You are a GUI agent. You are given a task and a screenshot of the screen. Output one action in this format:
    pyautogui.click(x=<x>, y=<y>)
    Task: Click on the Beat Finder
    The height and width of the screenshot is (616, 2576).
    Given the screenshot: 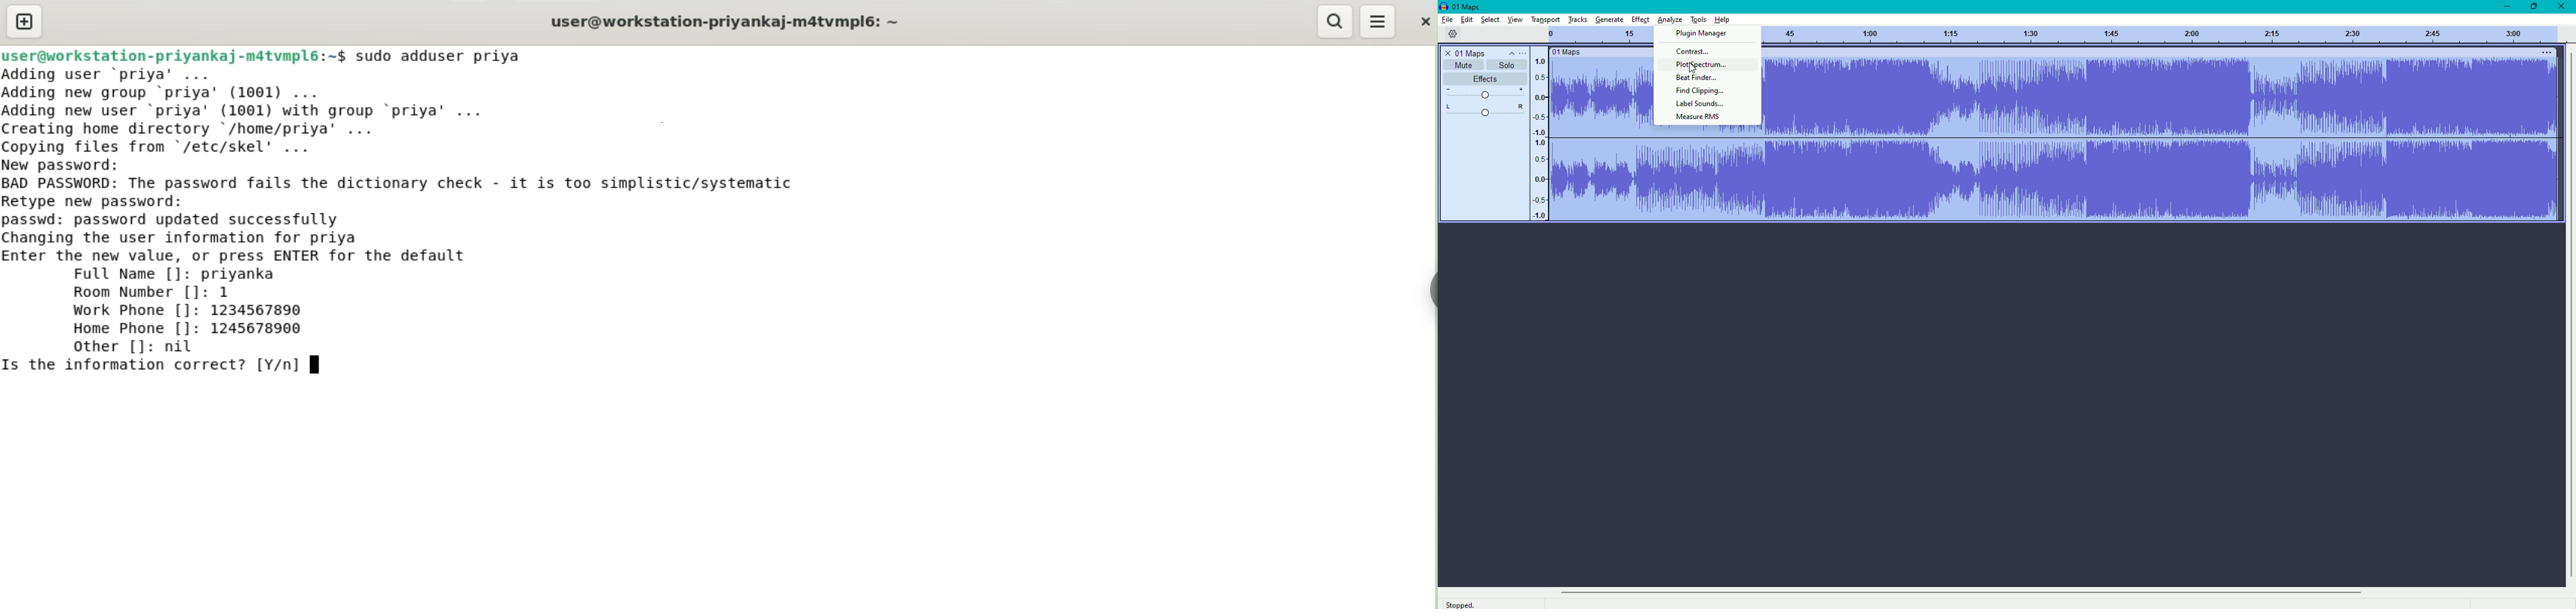 What is the action you would take?
    pyautogui.click(x=1697, y=78)
    